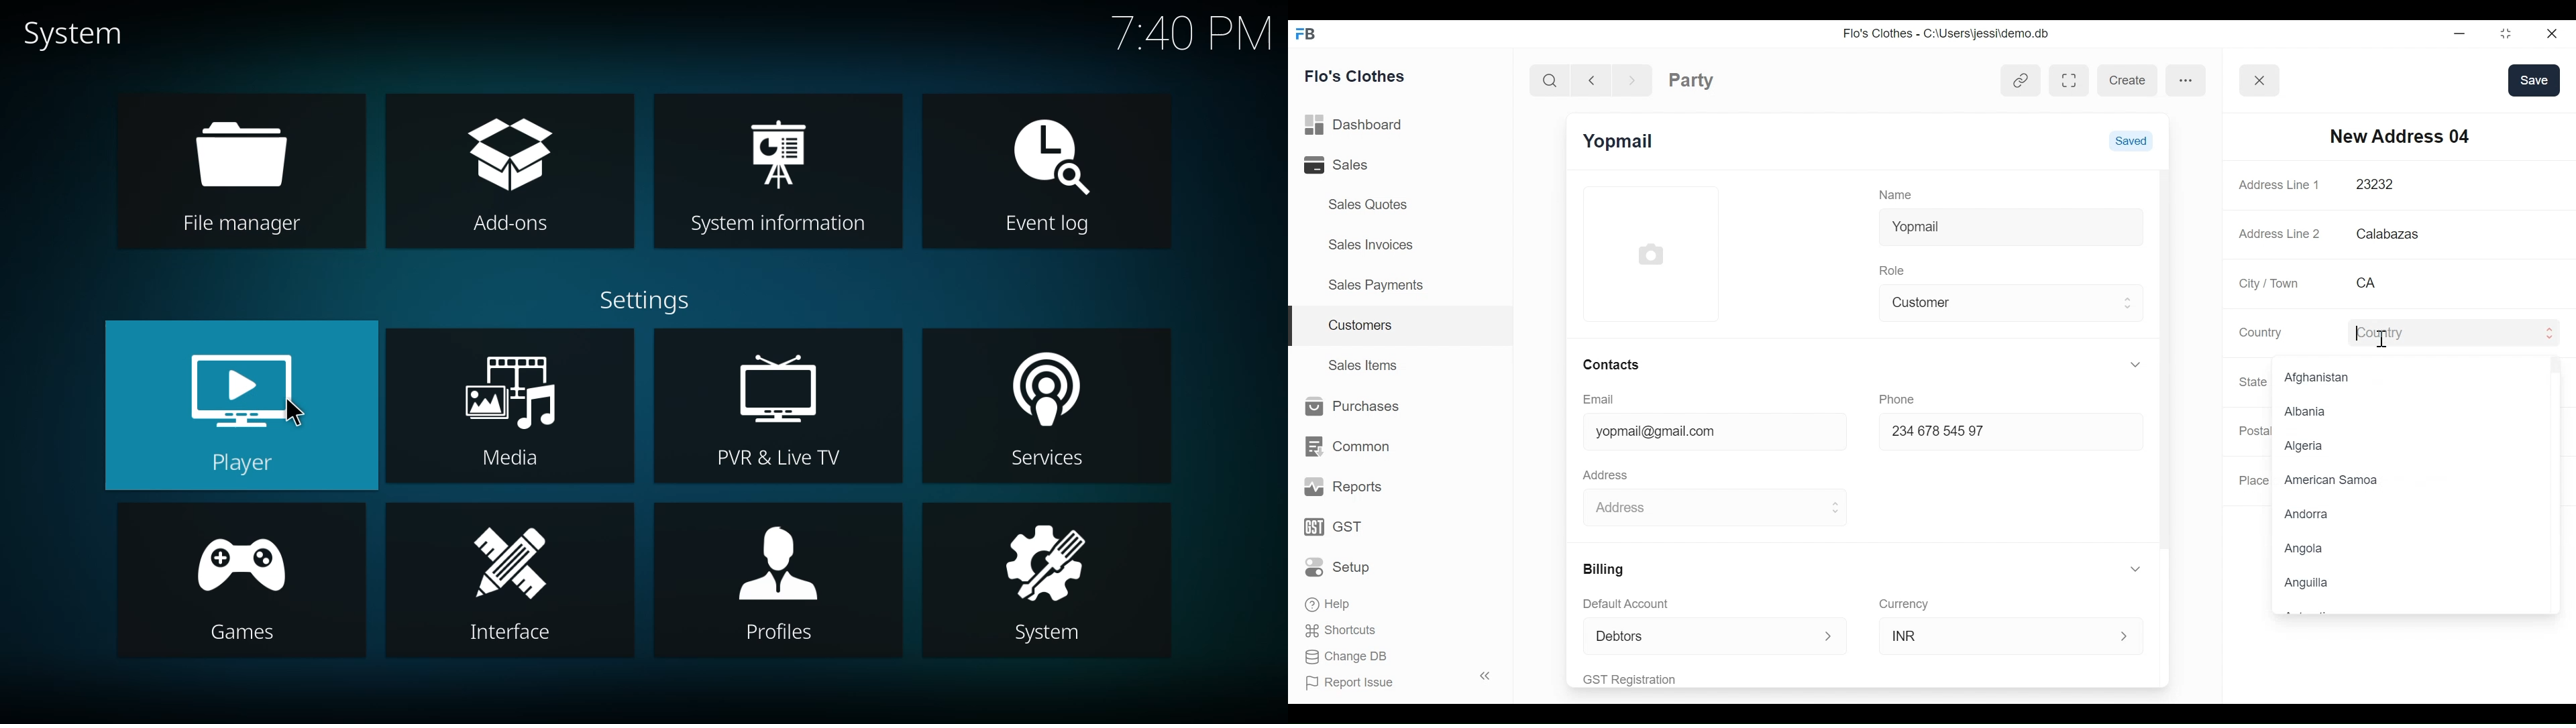 The width and height of the screenshot is (2576, 728). I want to click on Yopmail, so click(1620, 141).